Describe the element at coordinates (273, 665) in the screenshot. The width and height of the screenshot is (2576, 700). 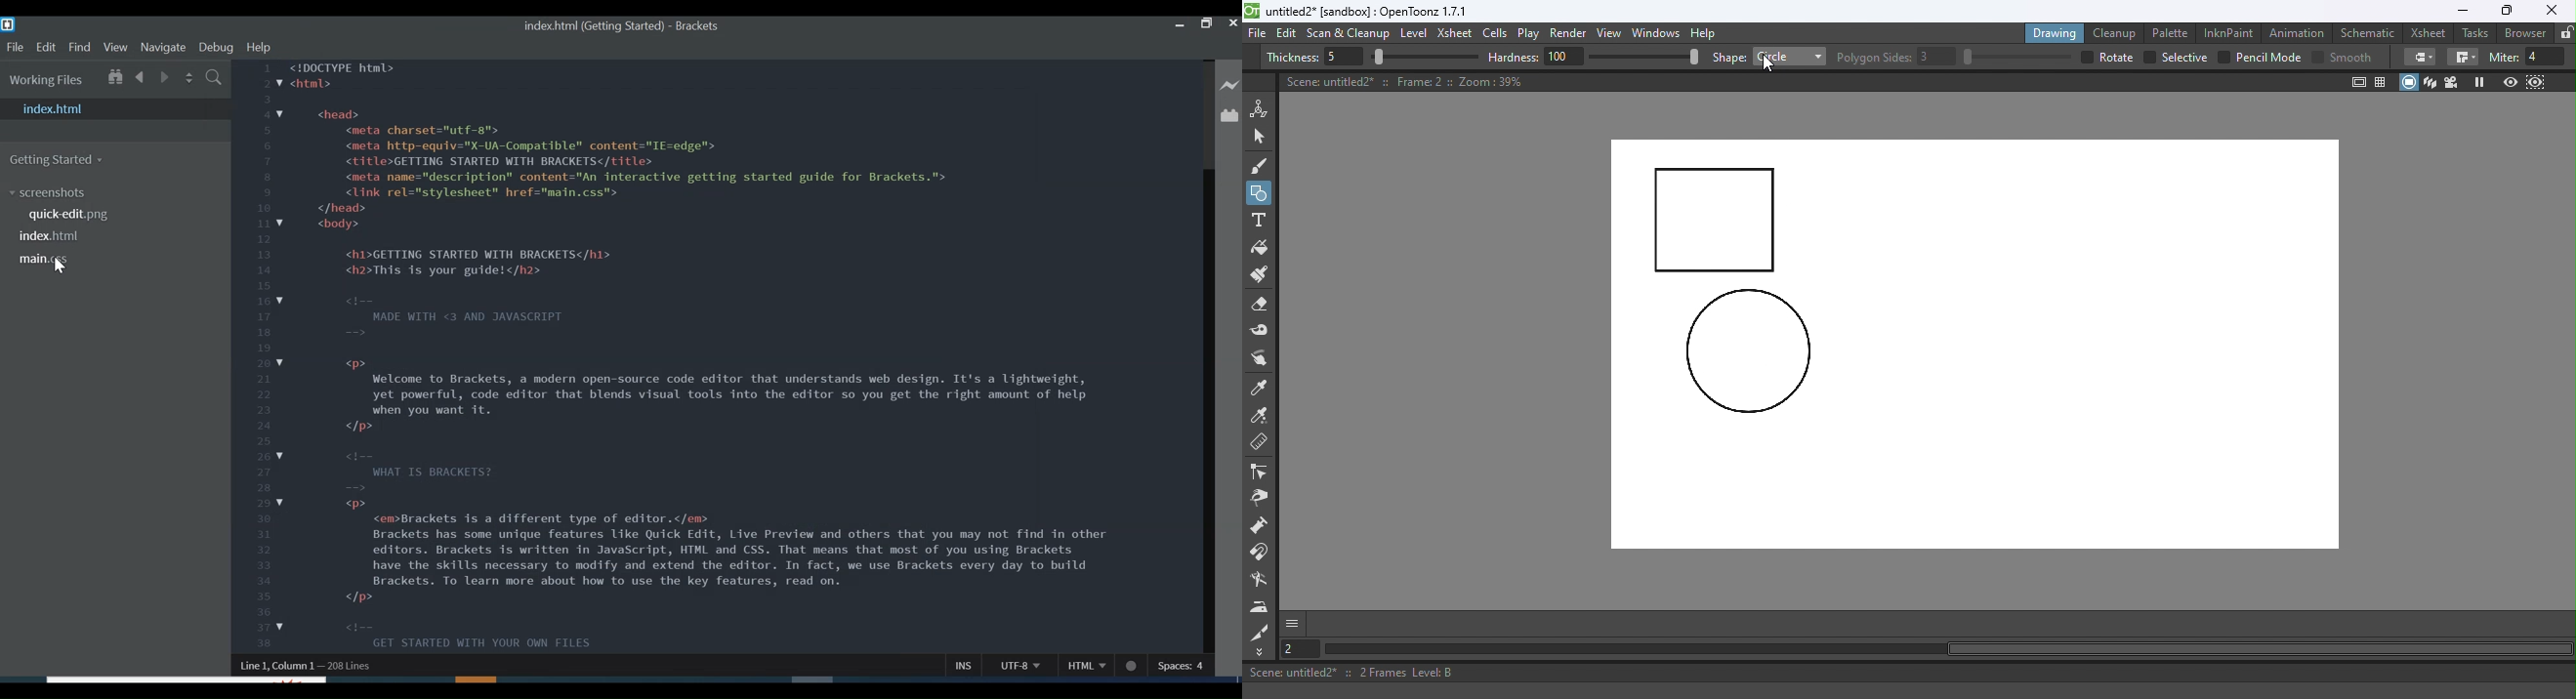
I see `Line, Column Preference` at that location.